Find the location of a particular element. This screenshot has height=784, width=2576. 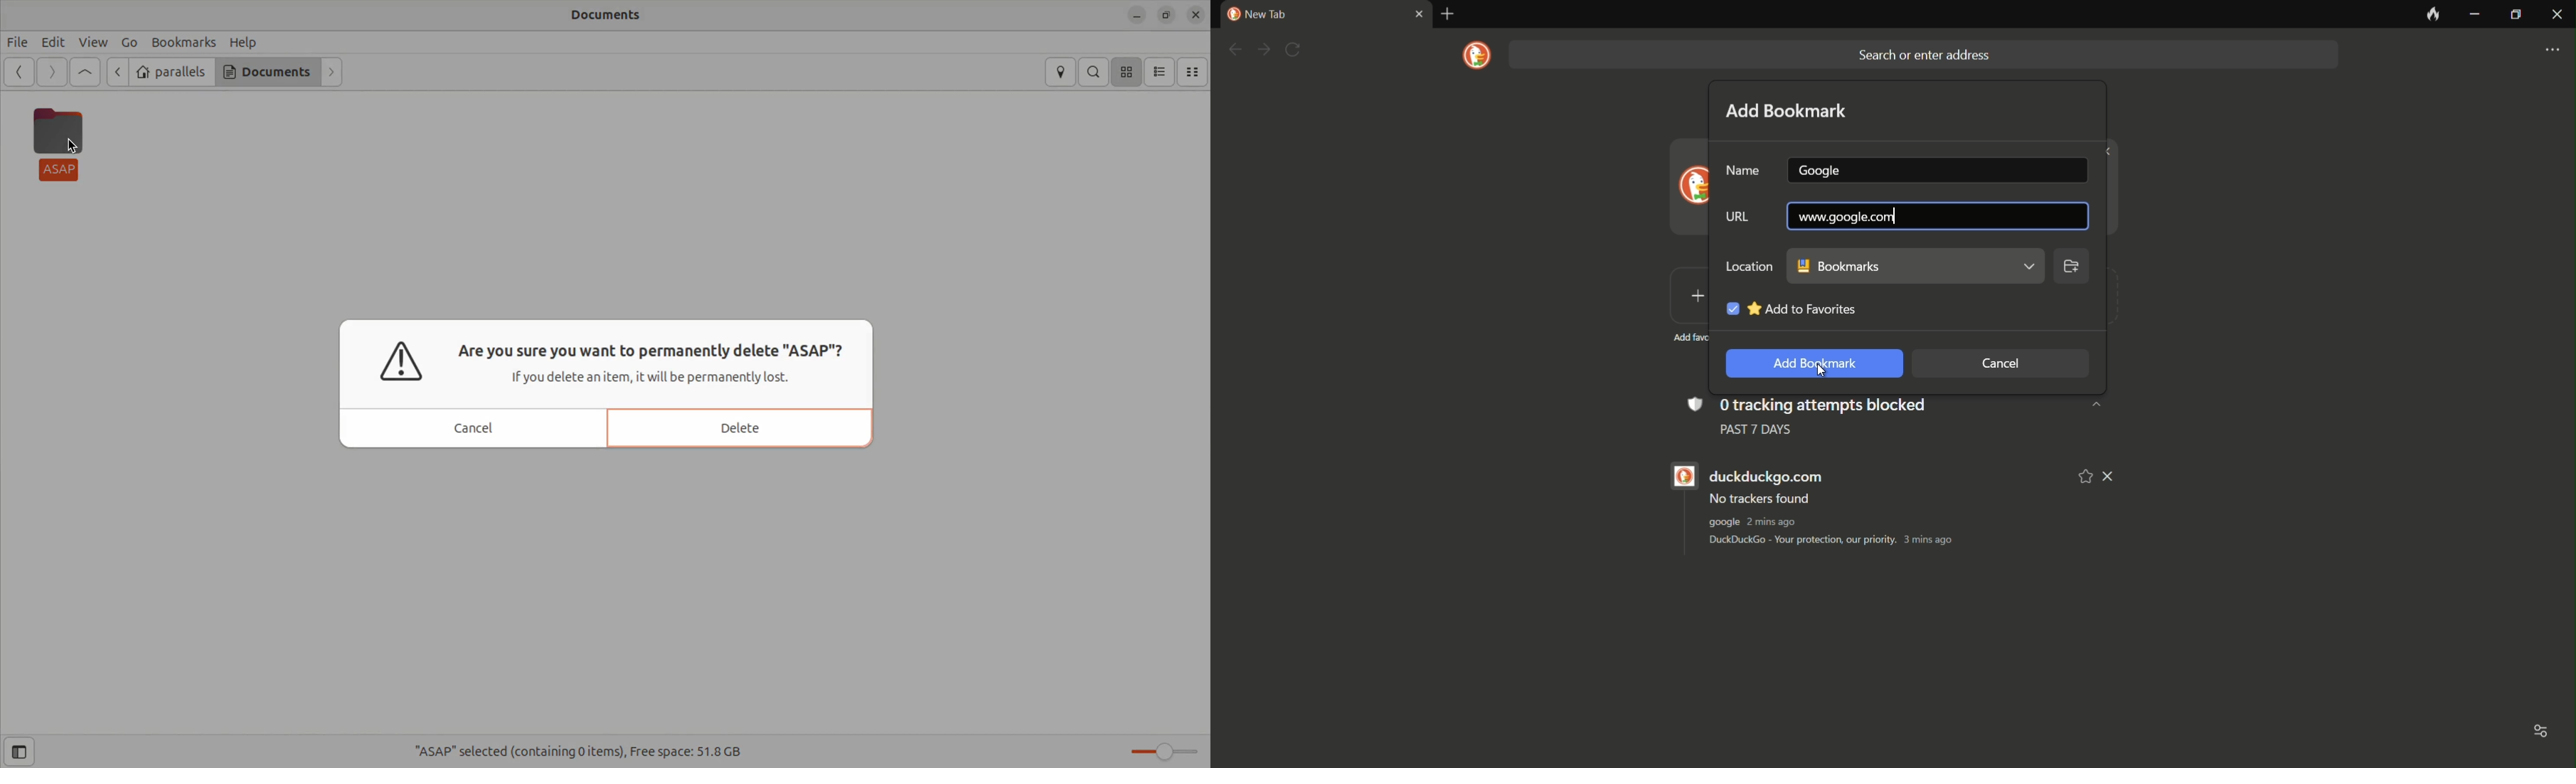

Bookmarks is located at coordinates (184, 42).